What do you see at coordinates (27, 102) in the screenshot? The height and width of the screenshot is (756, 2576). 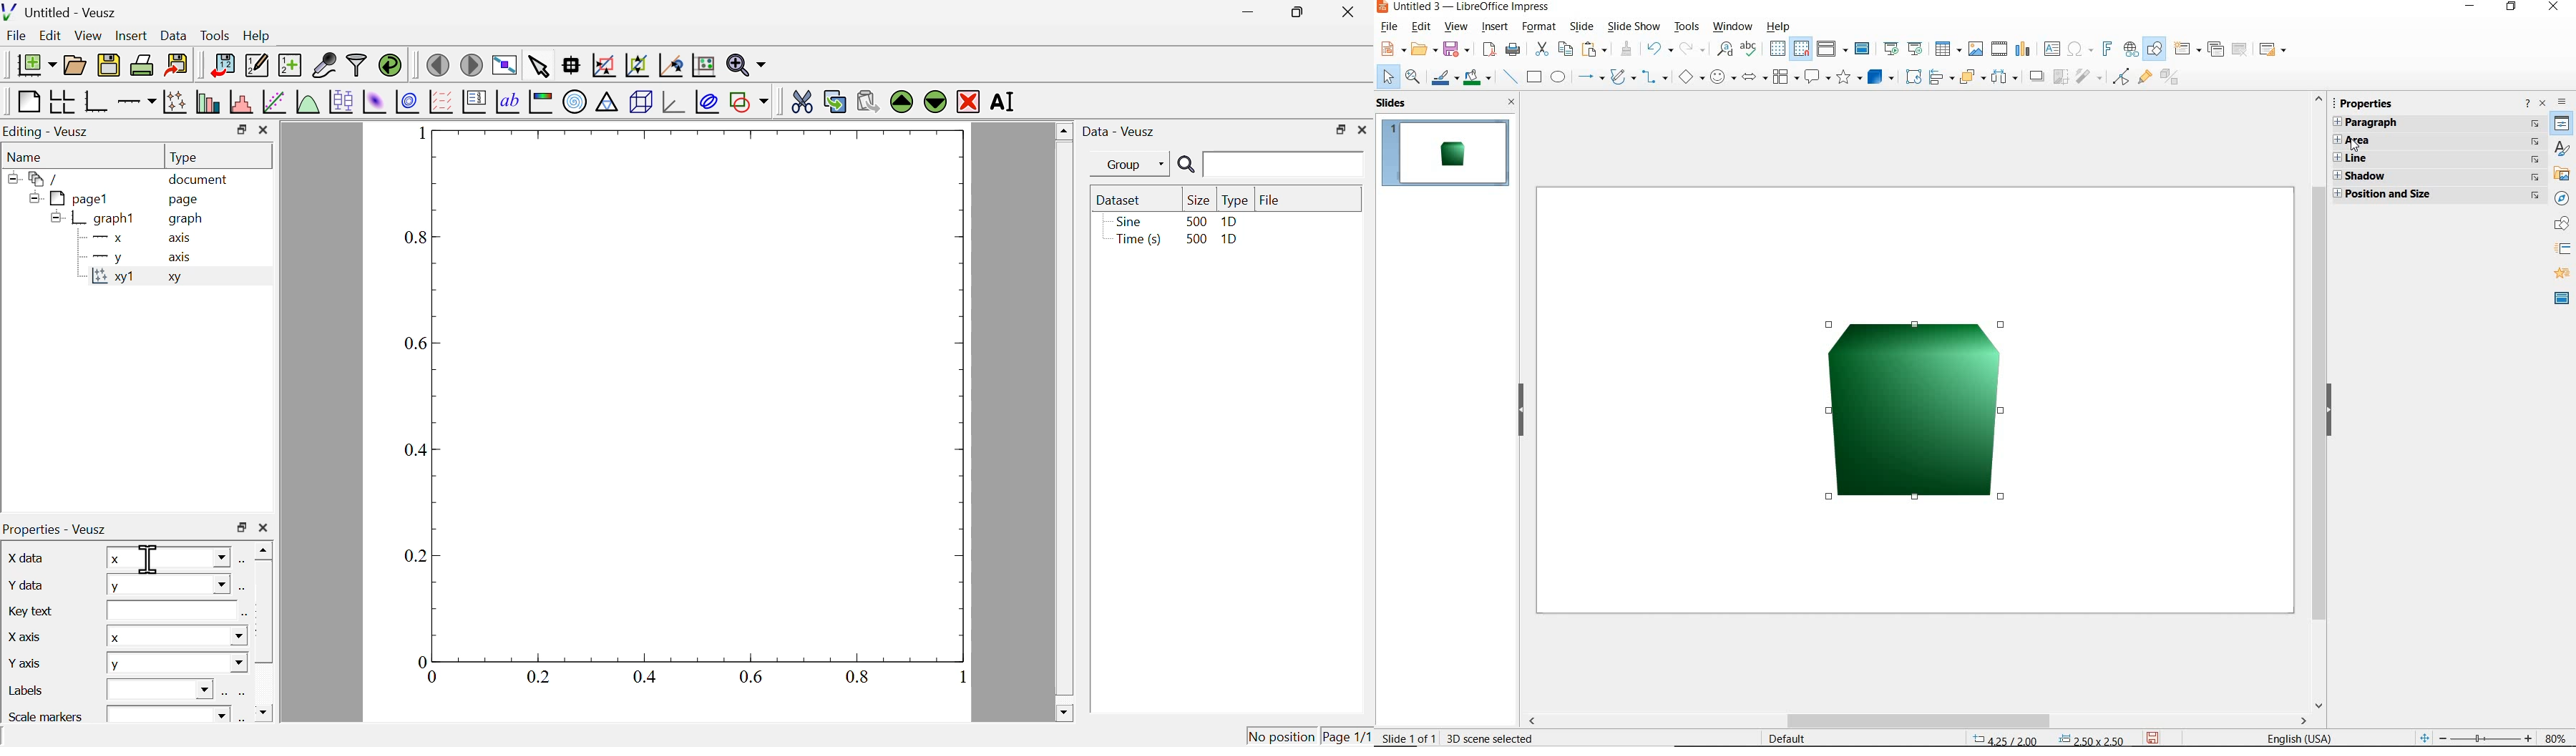 I see `blank page` at bounding box center [27, 102].